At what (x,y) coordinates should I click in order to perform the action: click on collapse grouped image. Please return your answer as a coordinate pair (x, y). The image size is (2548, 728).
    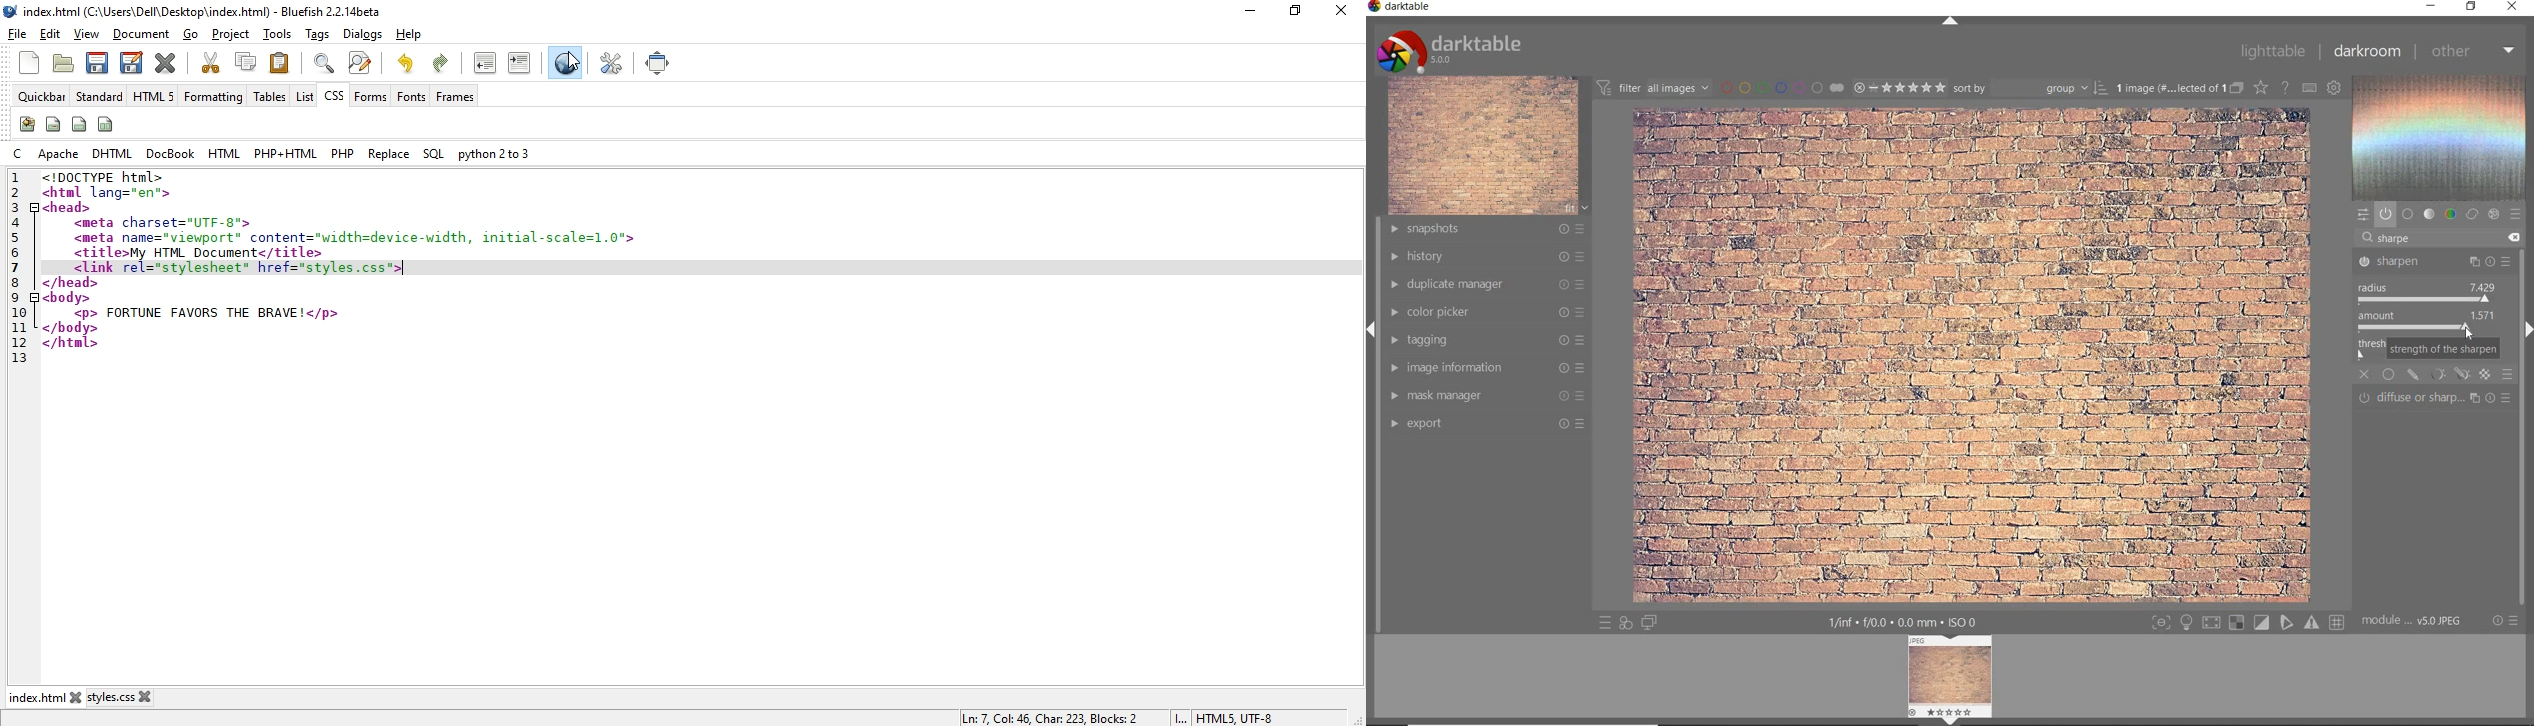
    Looking at the image, I should click on (2236, 89).